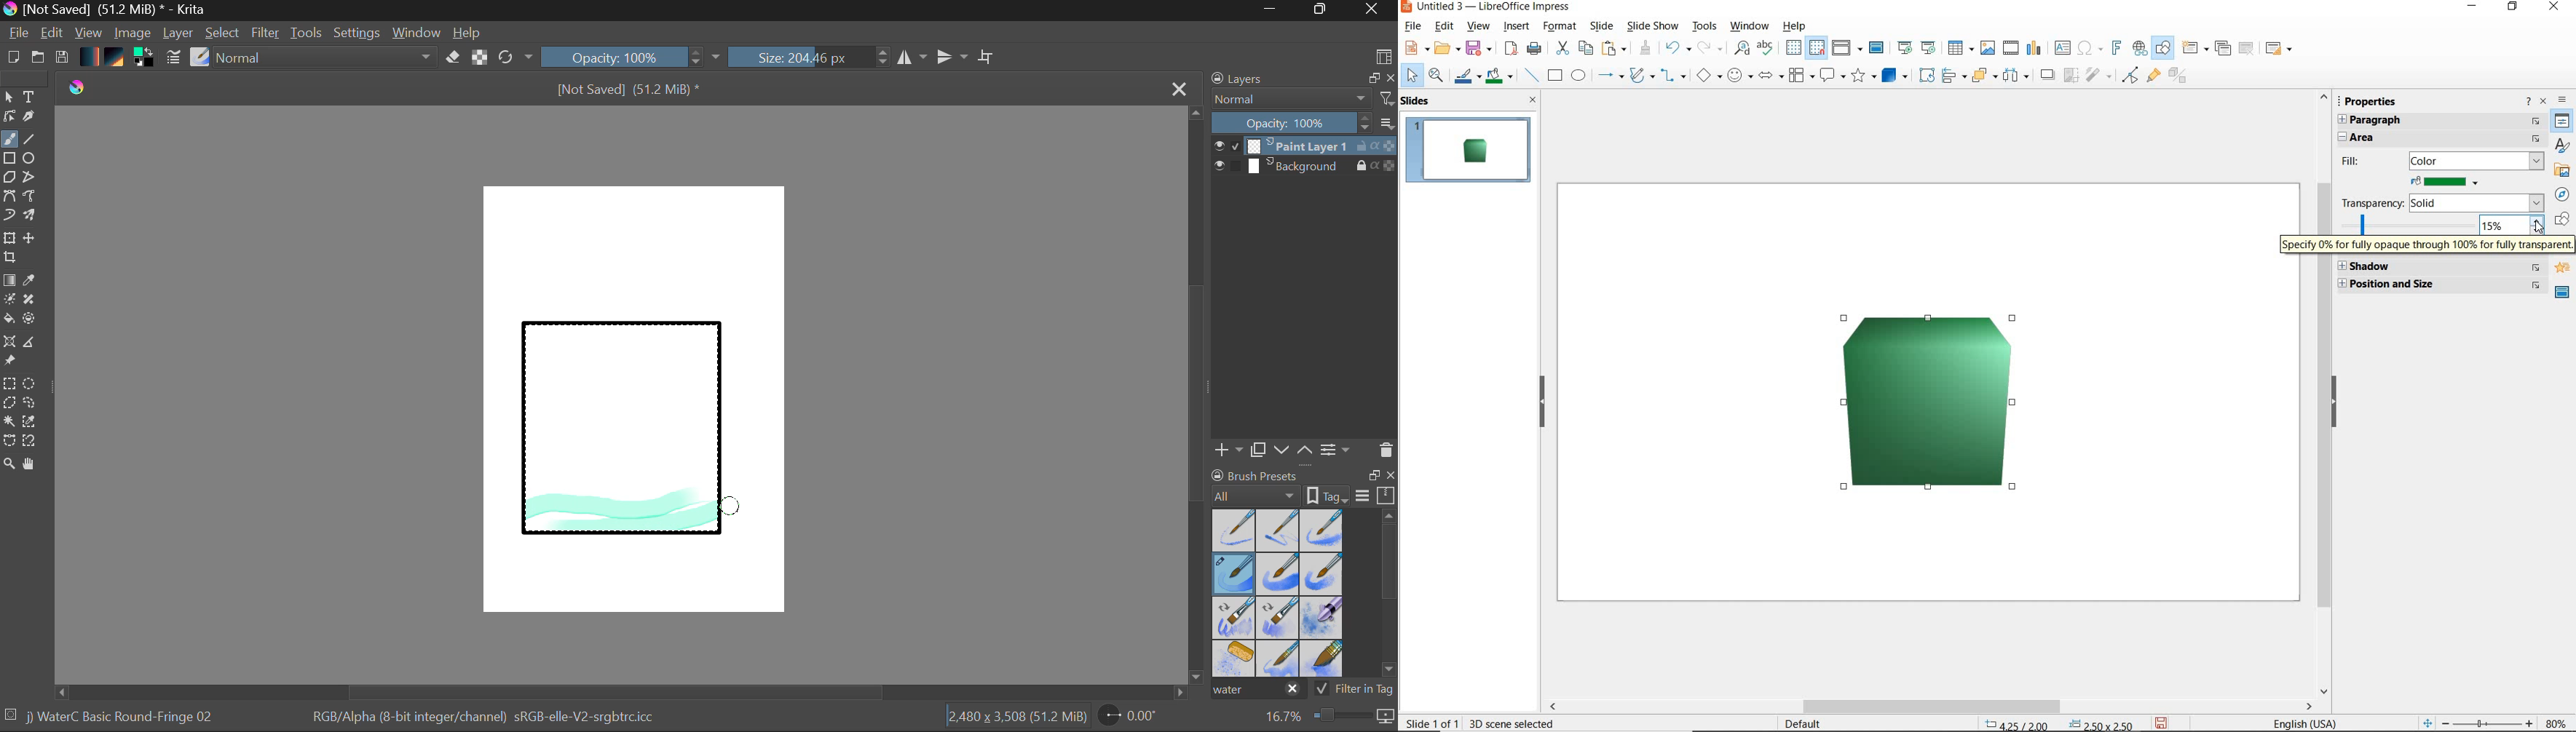 The width and height of the screenshot is (2576, 756). Describe the element at coordinates (2560, 219) in the screenshot. I see `SHAPES` at that location.